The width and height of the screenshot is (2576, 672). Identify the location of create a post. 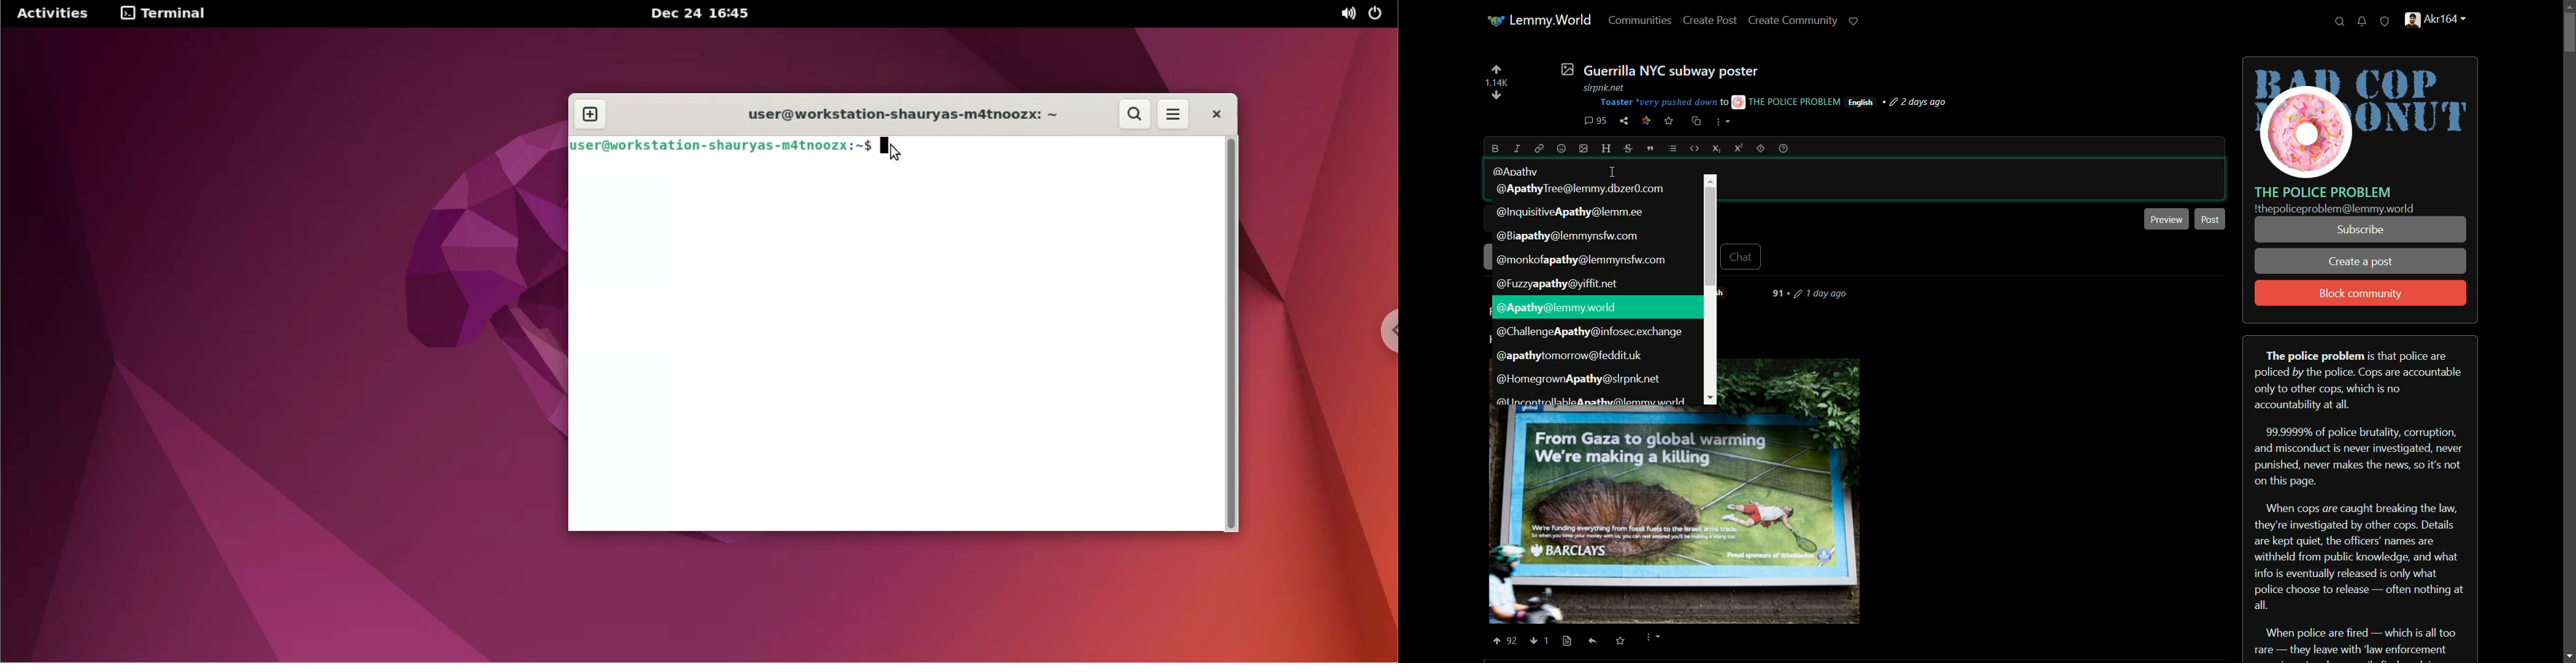
(2362, 263).